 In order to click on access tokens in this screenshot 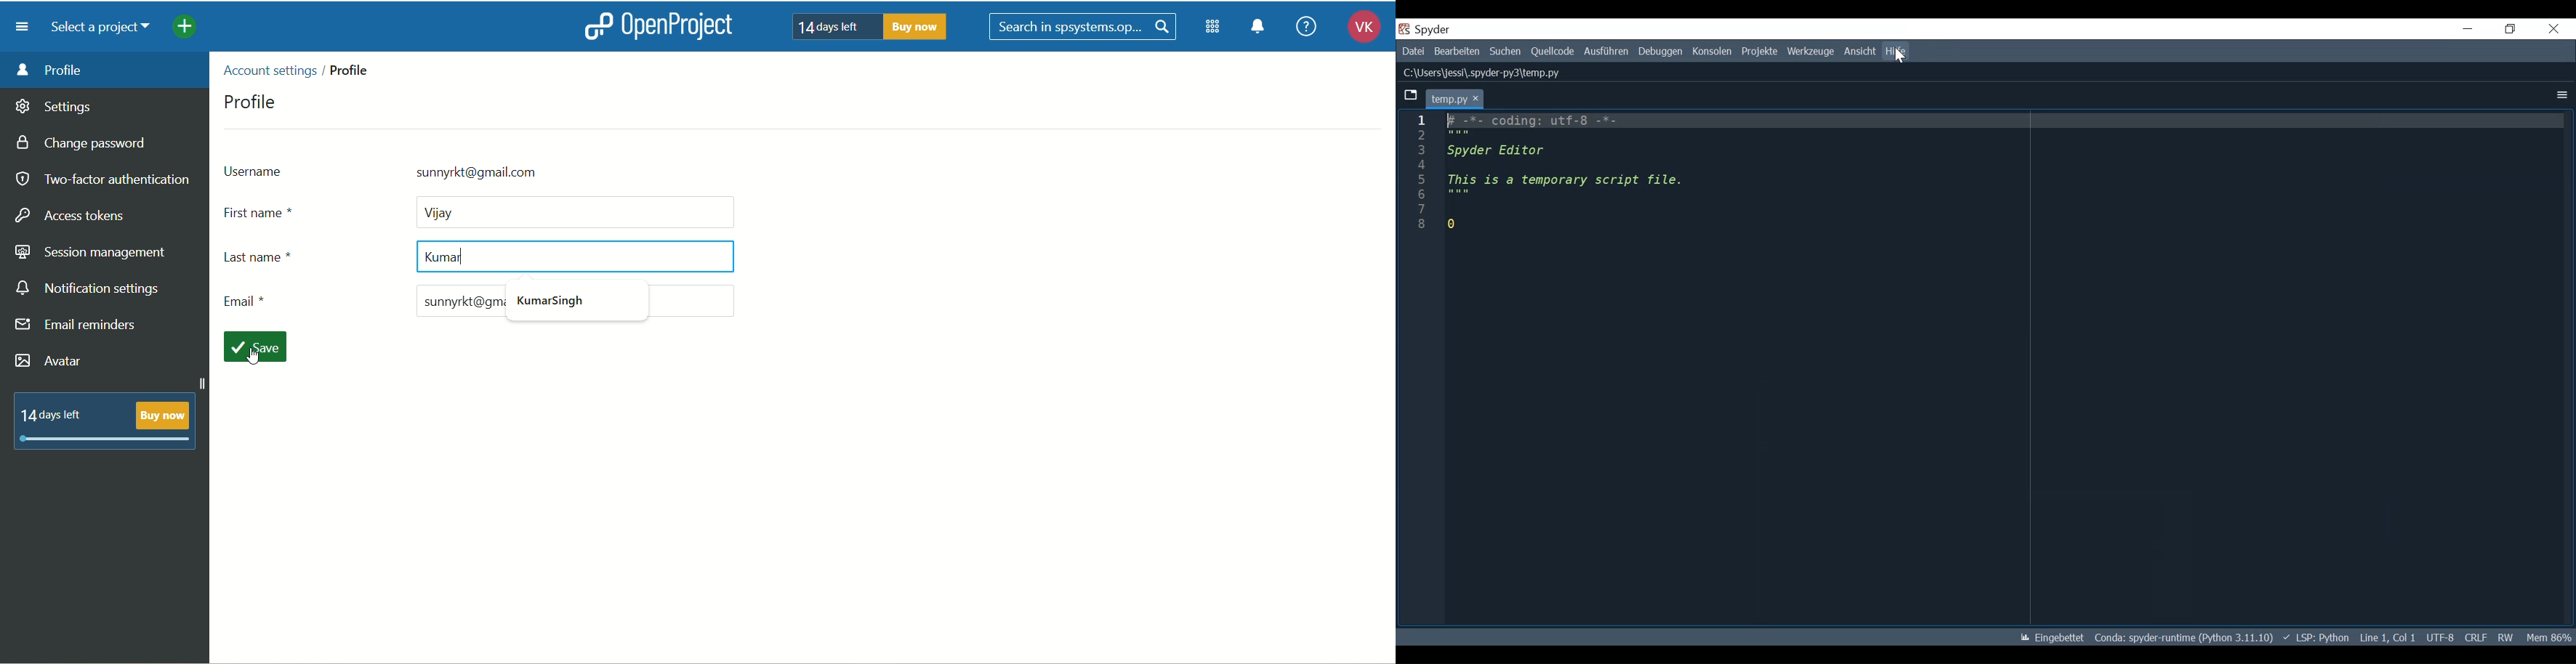, I will do `click(73, 214)`.